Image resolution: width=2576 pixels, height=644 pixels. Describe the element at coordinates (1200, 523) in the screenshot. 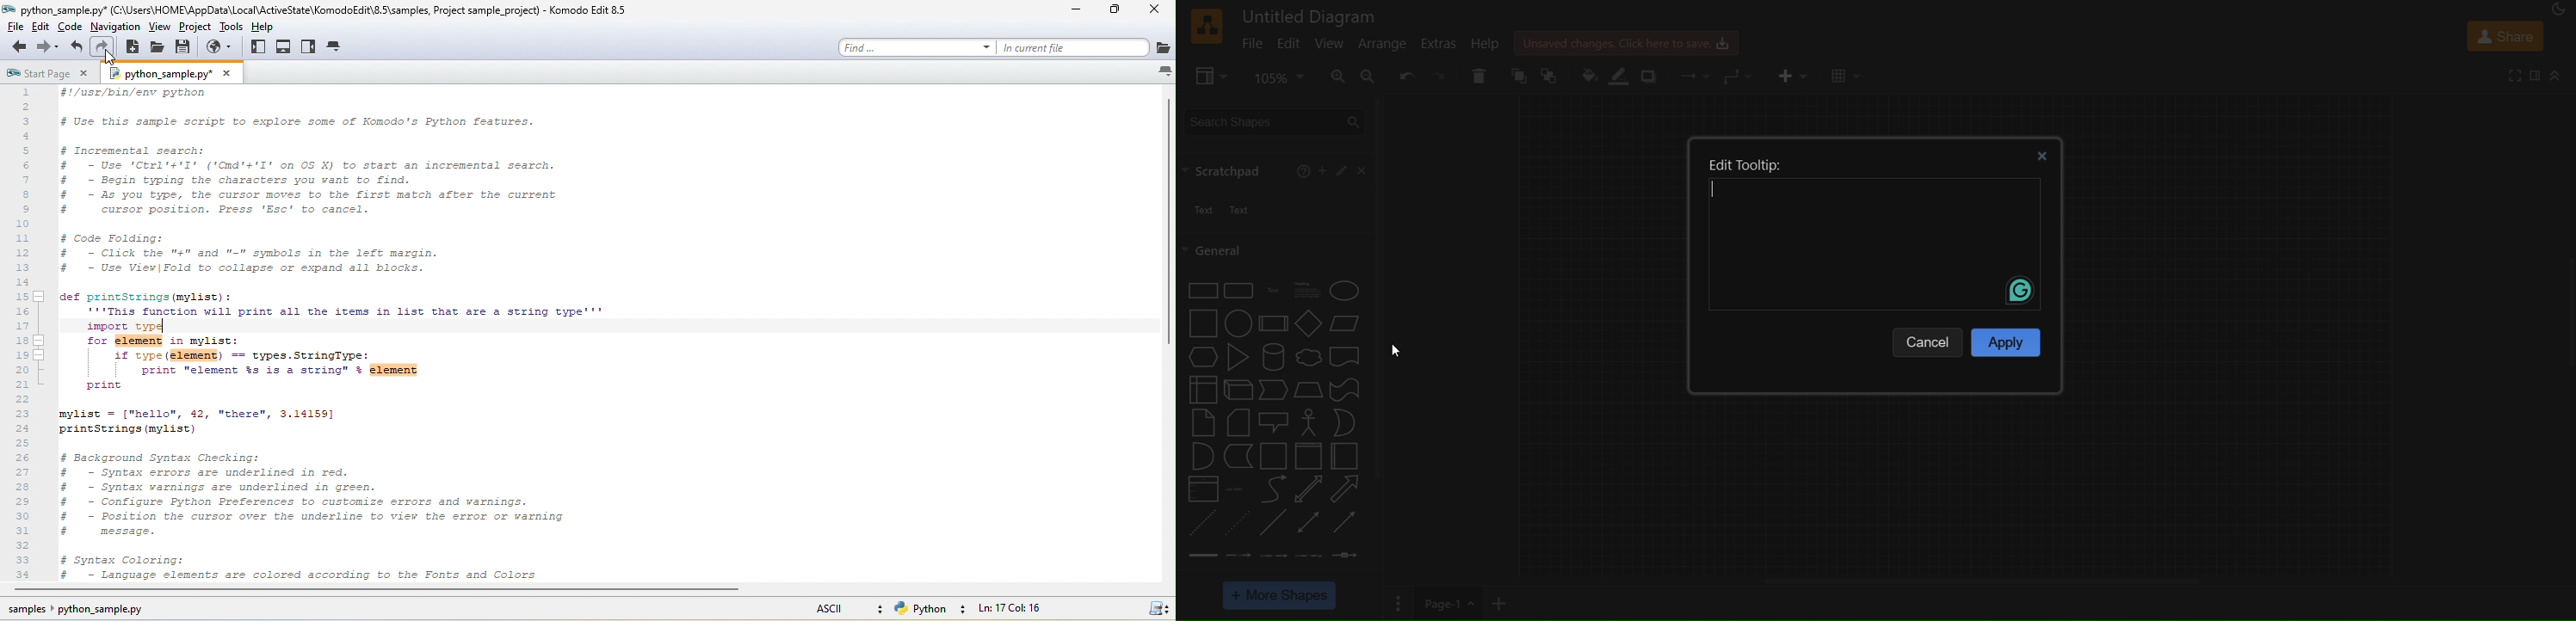

I see `dashed line` at that location.